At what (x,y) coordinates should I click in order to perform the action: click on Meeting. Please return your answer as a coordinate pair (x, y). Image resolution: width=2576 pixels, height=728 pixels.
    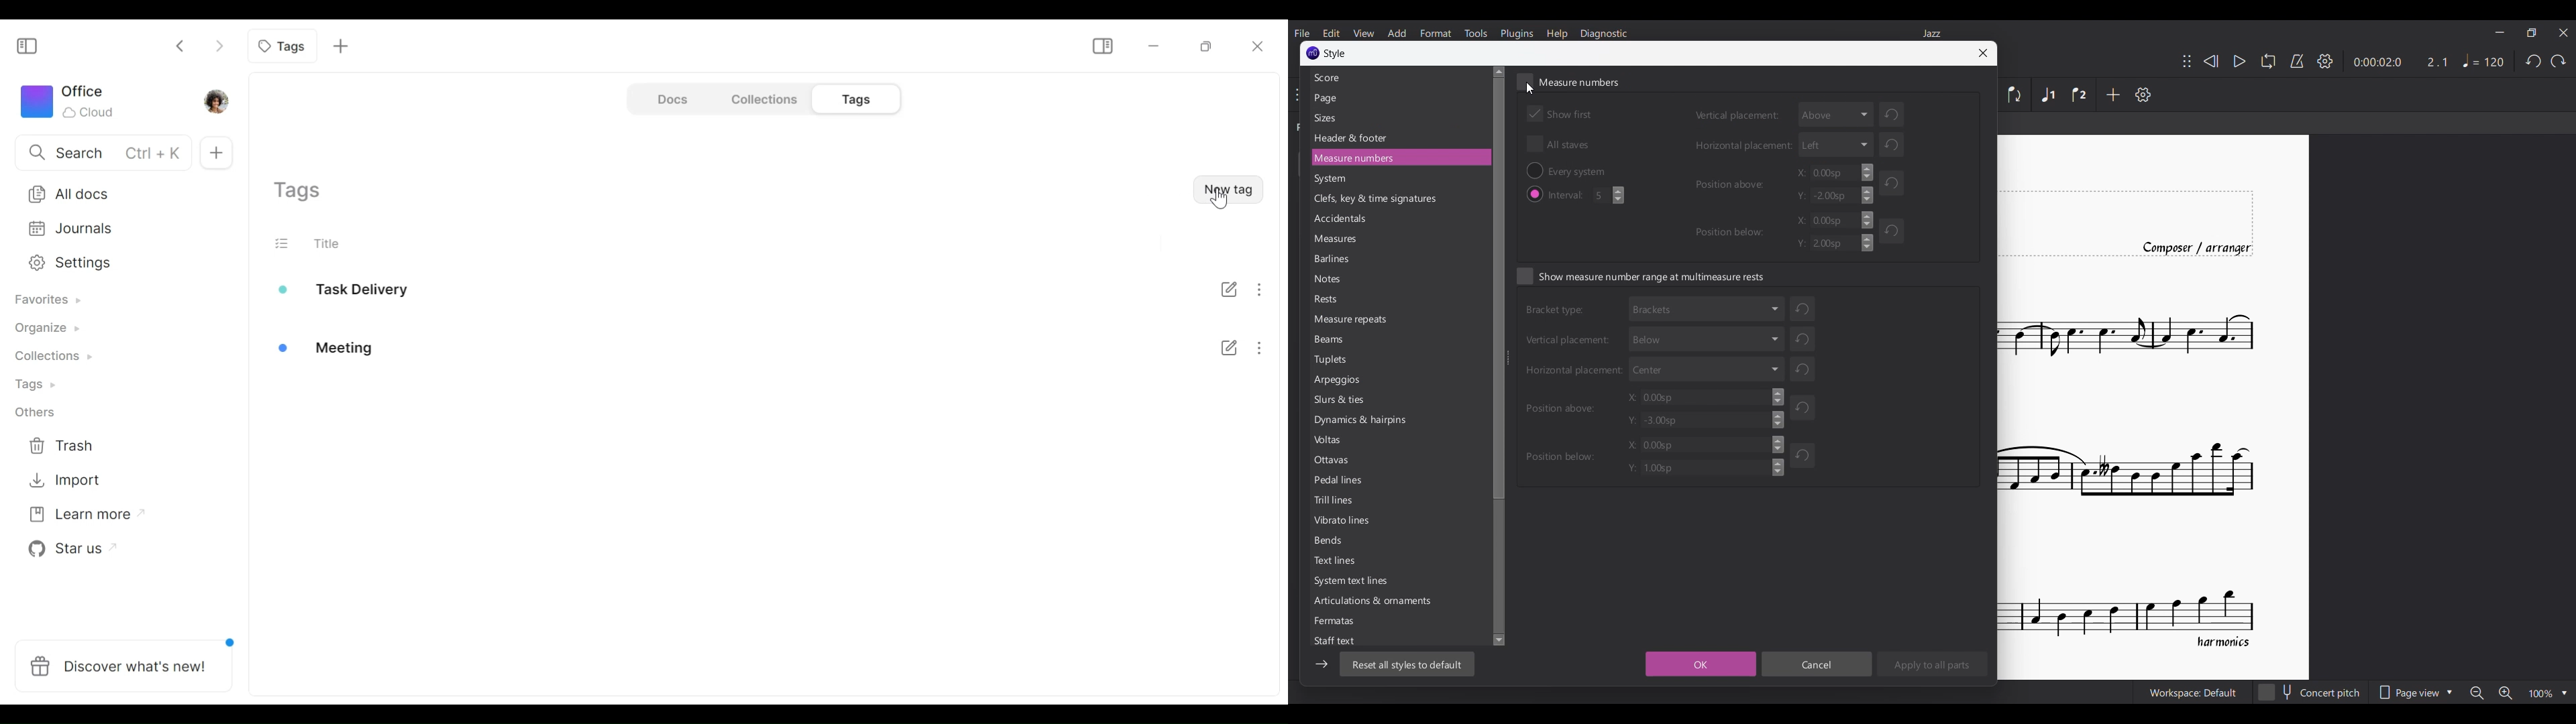
    Looking at the image, I should click on (362, 343).